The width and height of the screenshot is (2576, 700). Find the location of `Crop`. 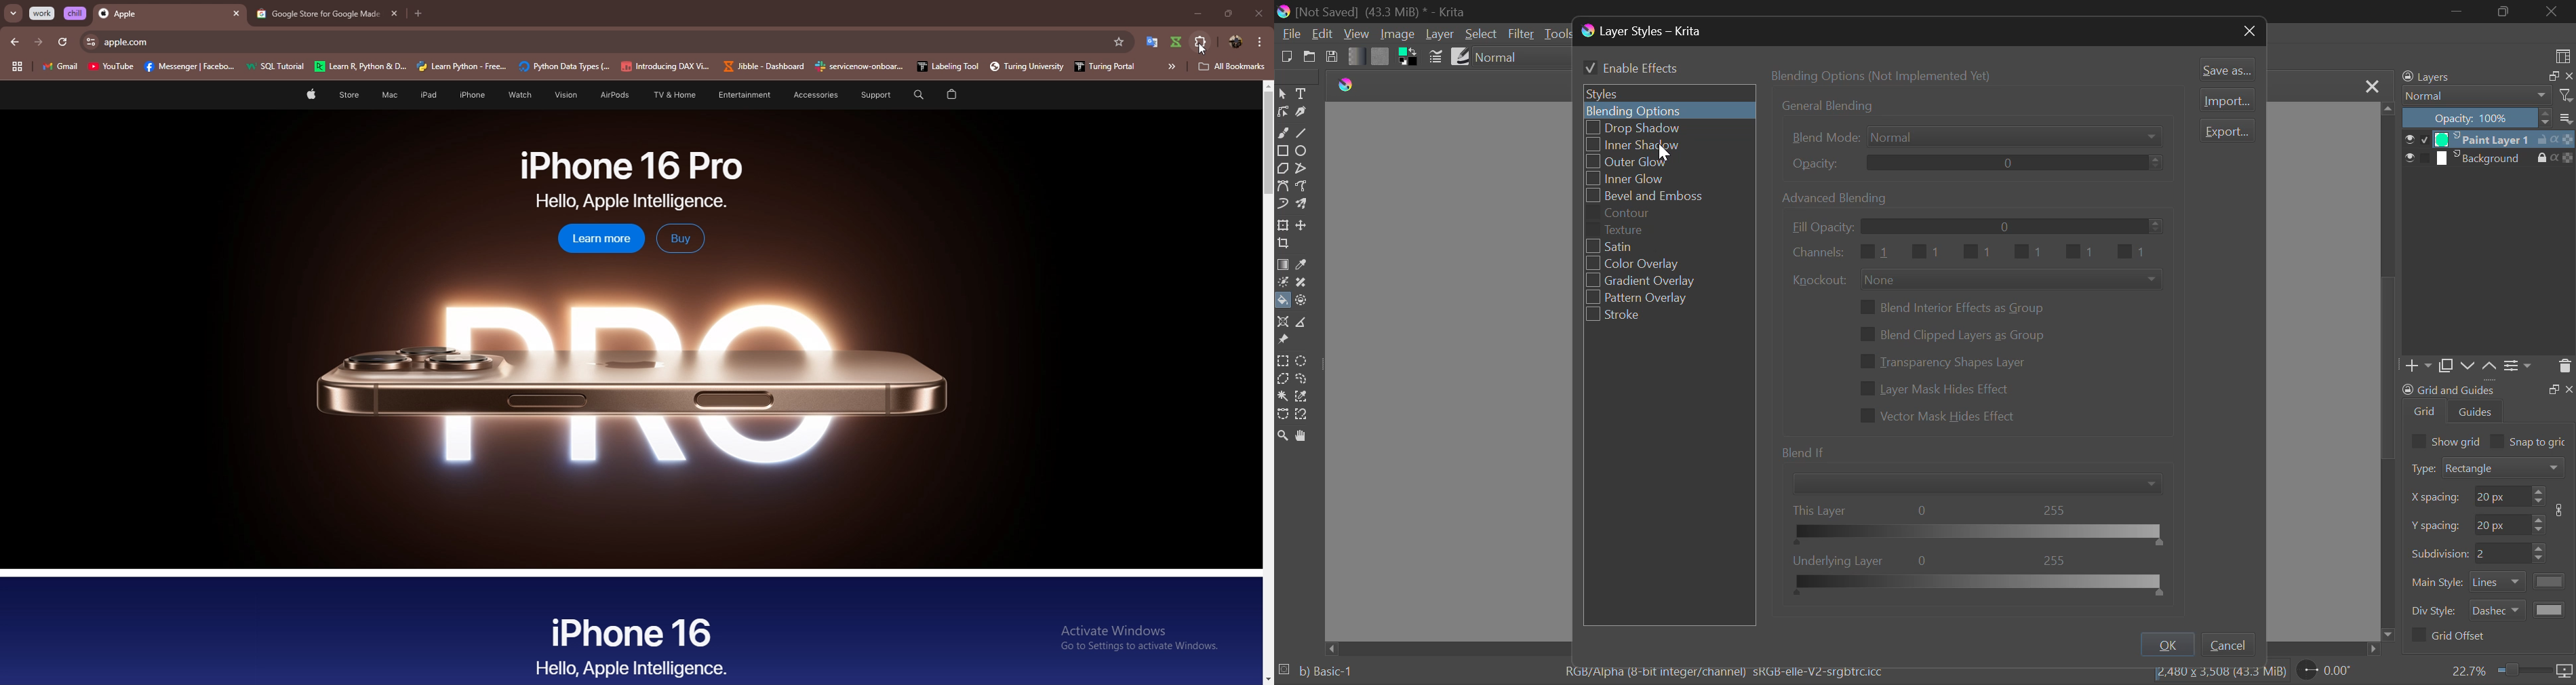

Crop is located at coordinates (1282, 243).